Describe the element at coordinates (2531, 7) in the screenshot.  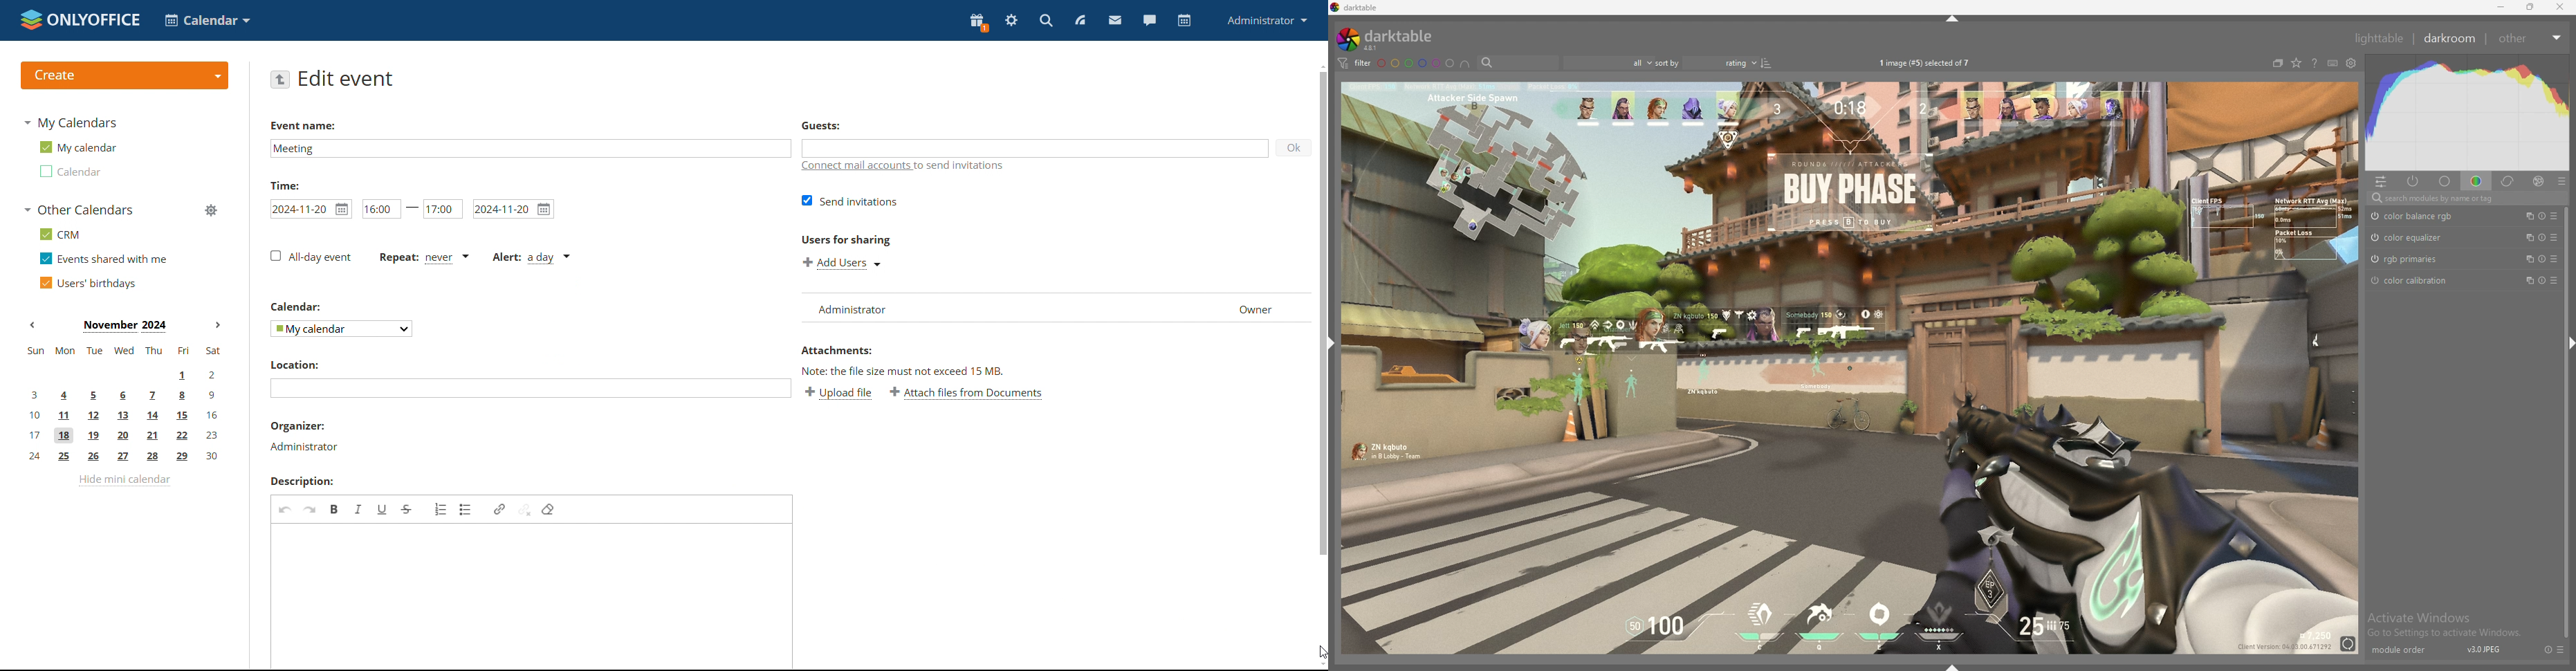
I see `resize` at that location.